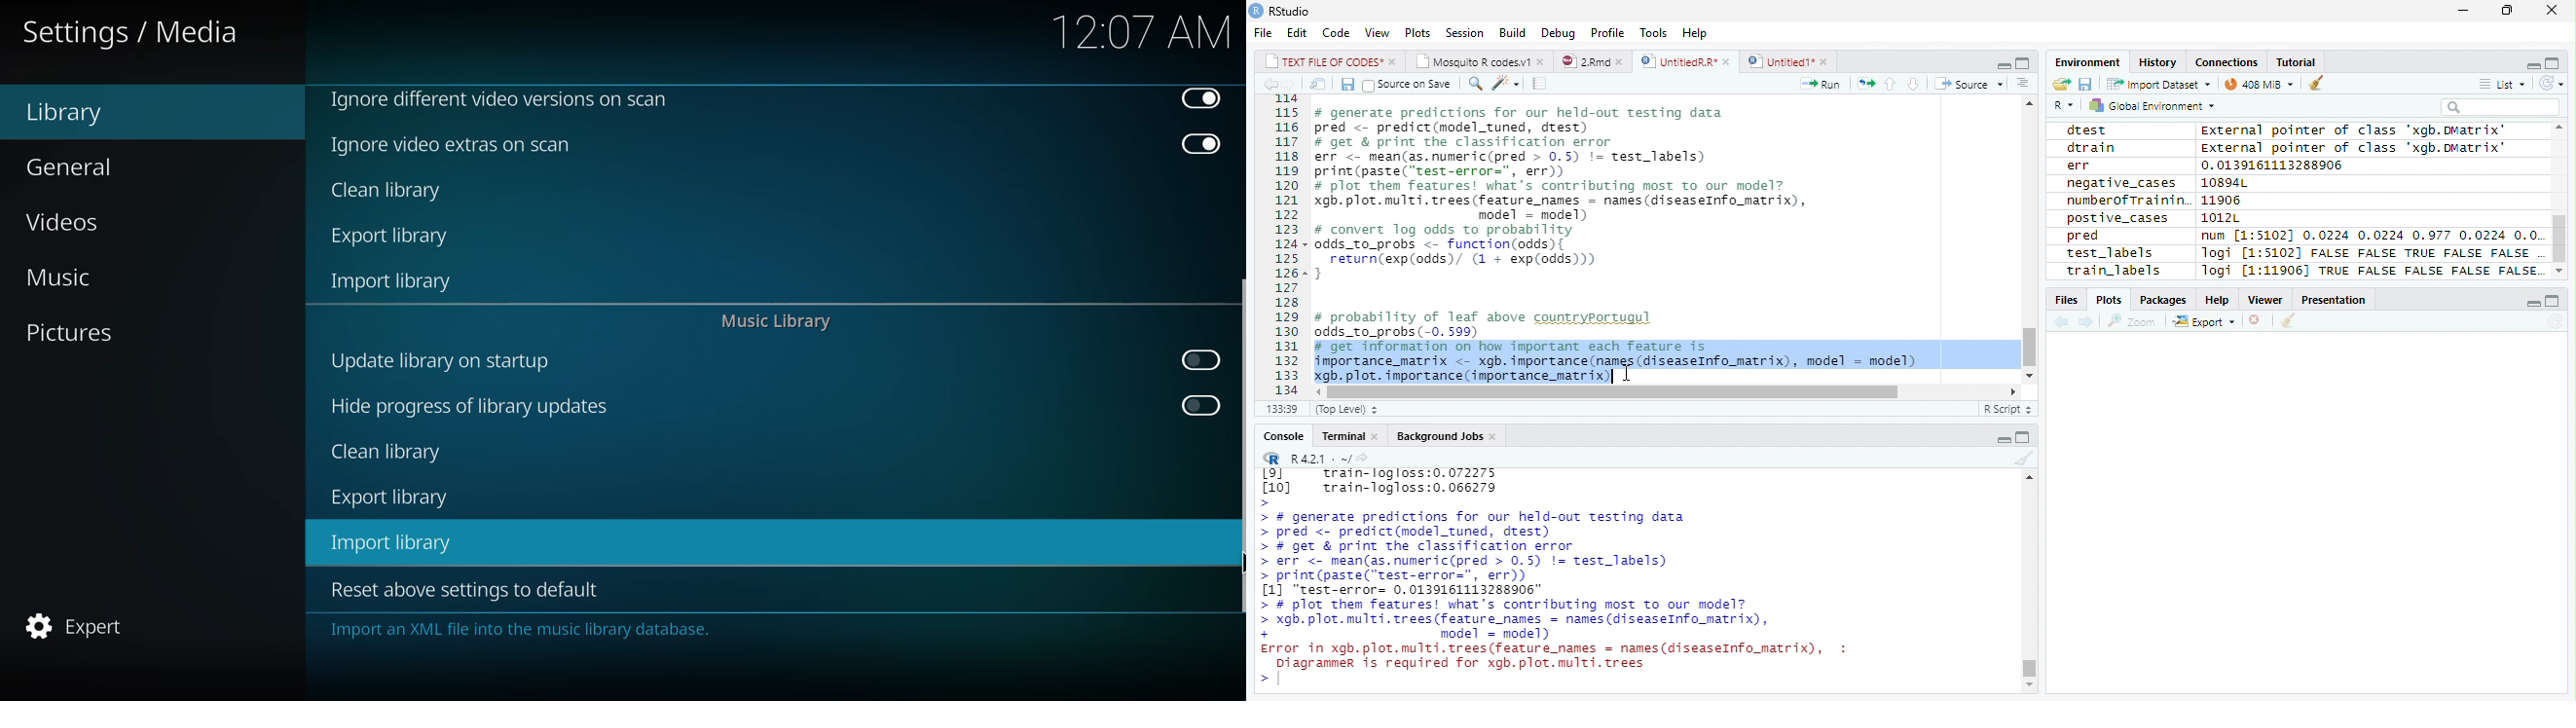 This screenshot has height=728, width=2576. What do you see at coordinates (2371, 234) in the screenshot?
I see `num [1:51021 0.0224 0.0224 0.977 0.0224 0.0.` at bounding box center [2371, 234].